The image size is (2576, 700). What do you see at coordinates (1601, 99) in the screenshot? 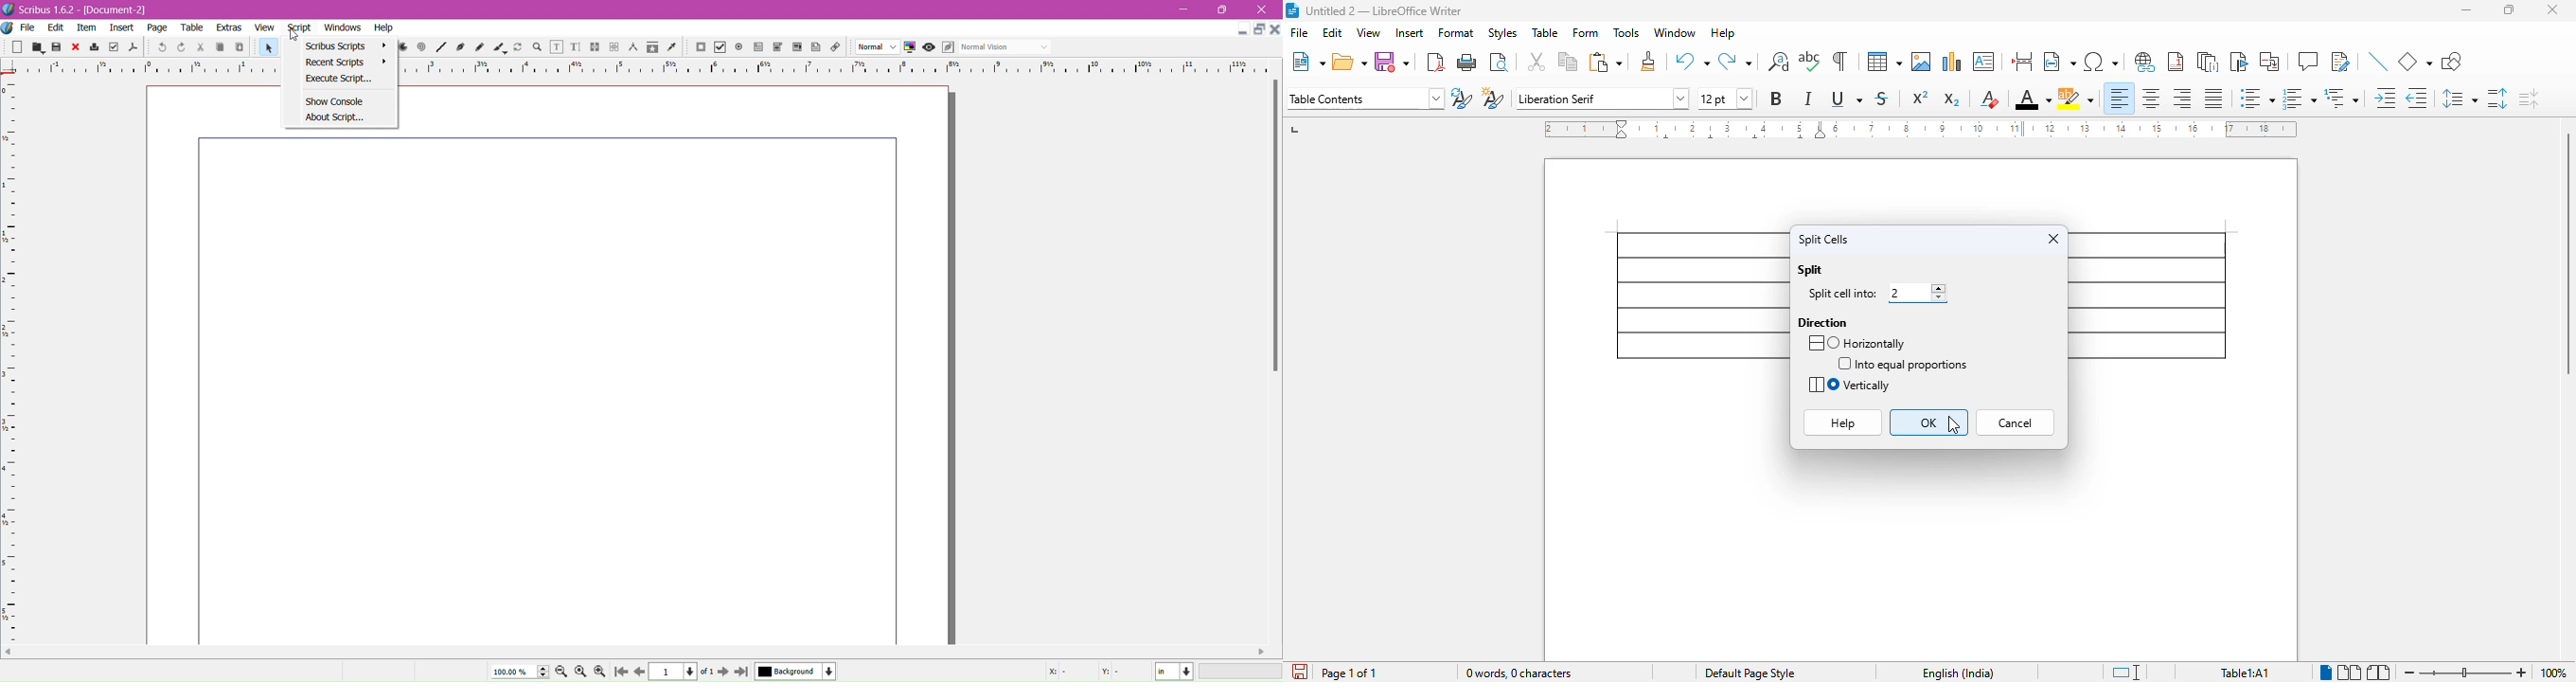
I see `font name` at bounding box center [1601, 99].